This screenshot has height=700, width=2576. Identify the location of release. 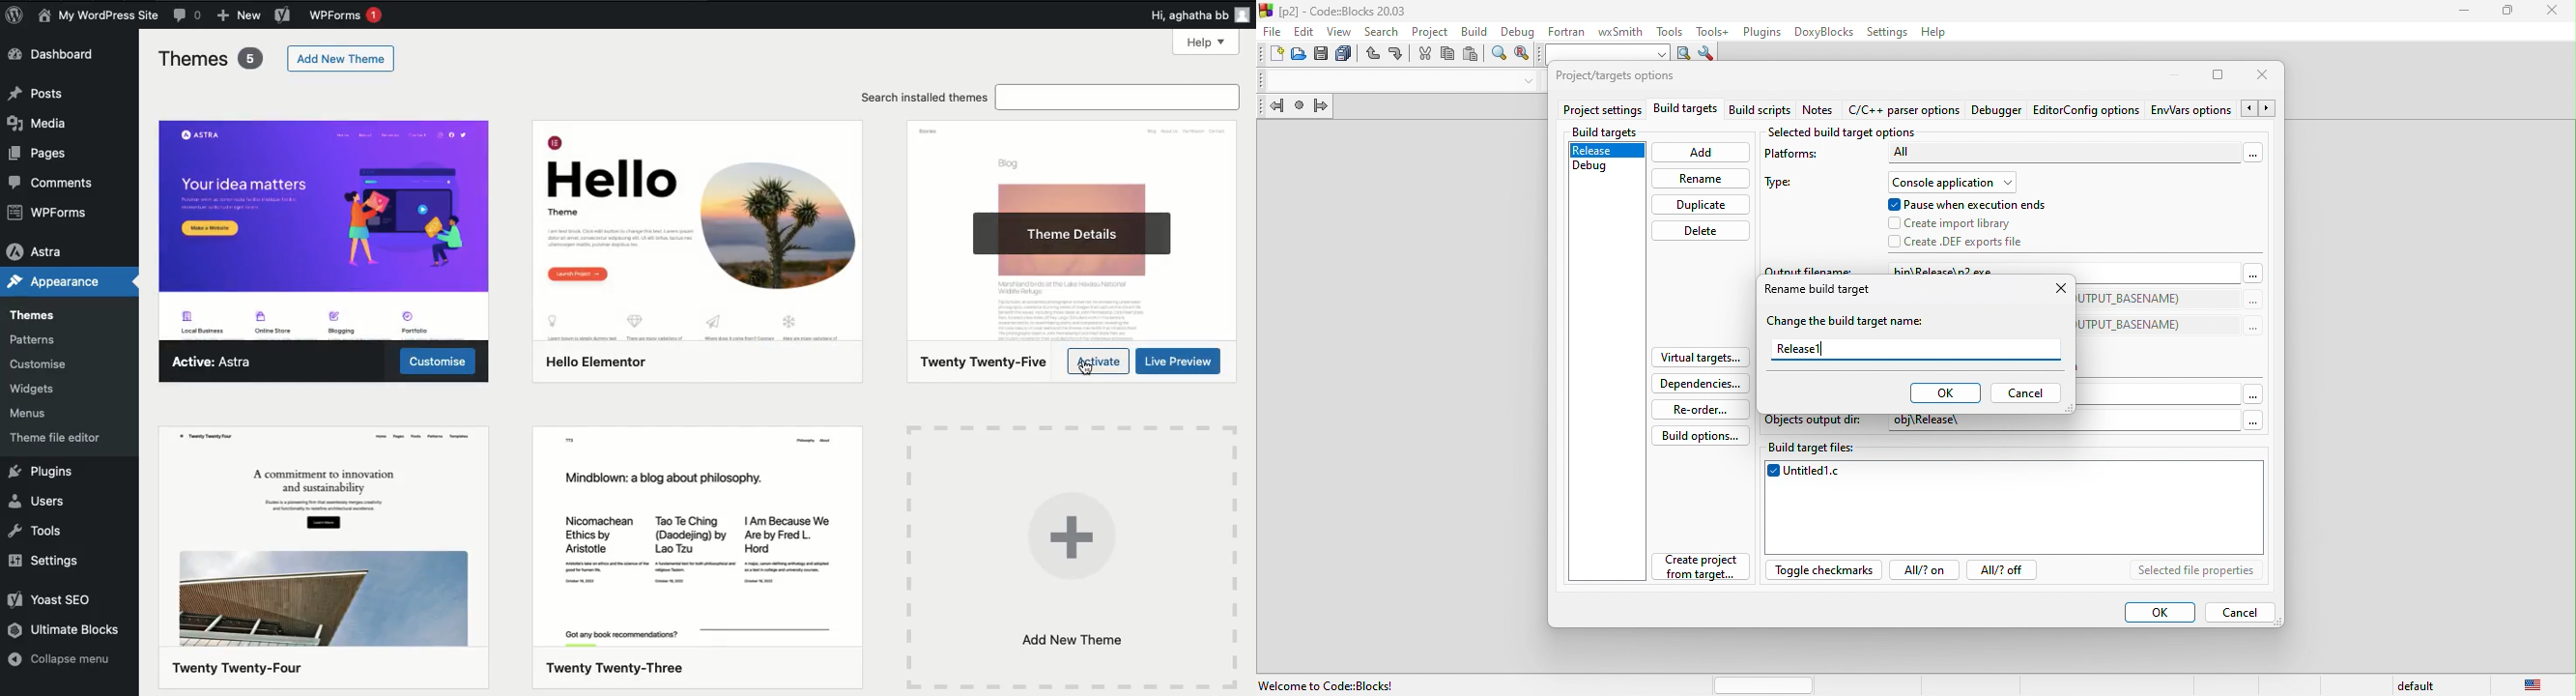
(1605, 152).